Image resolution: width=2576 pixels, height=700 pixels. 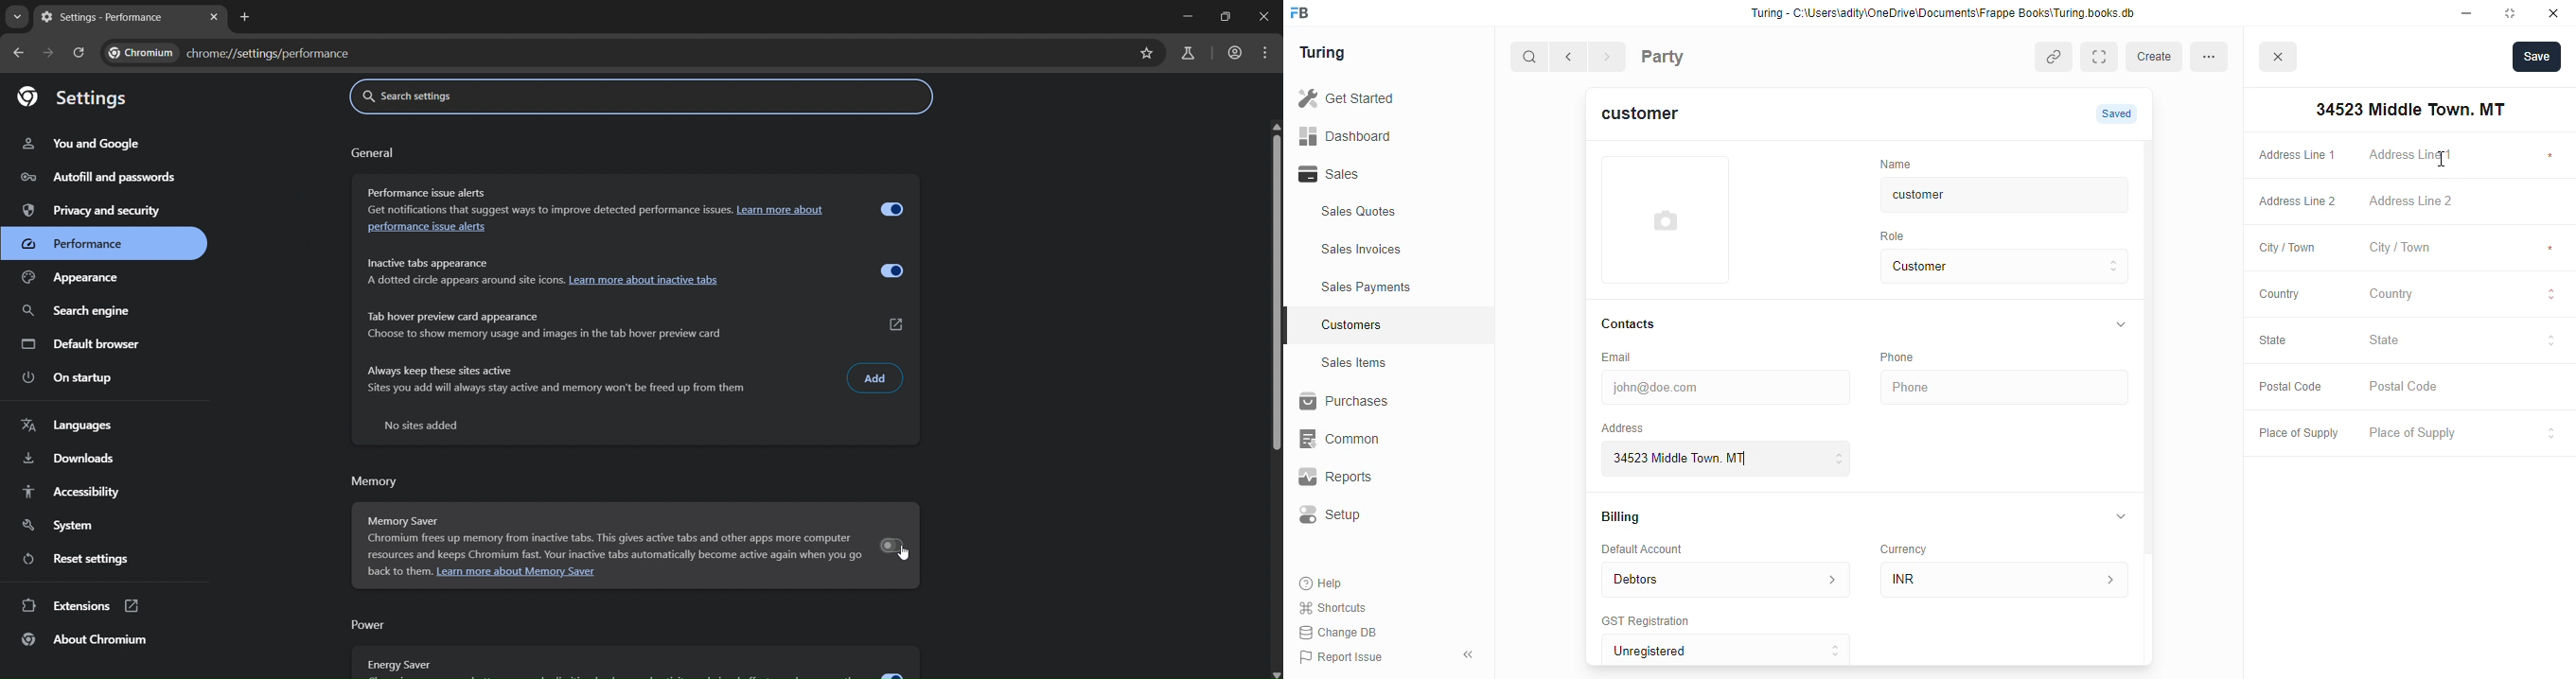 I want to click on INR, so click(x=2008, y=579).